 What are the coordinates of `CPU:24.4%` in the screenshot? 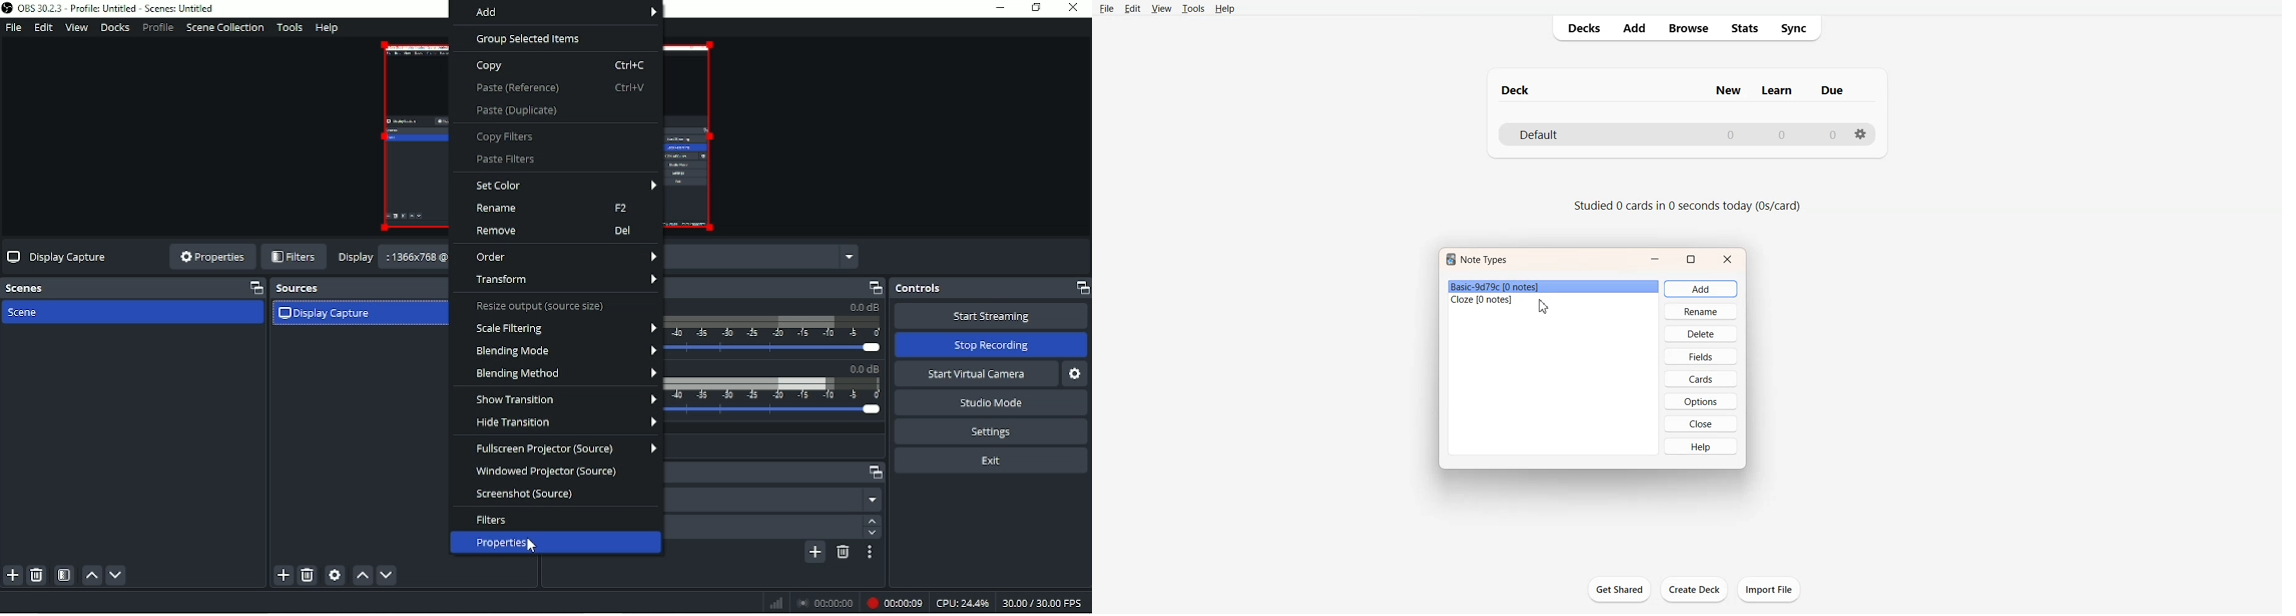 It's located at (963, 603).